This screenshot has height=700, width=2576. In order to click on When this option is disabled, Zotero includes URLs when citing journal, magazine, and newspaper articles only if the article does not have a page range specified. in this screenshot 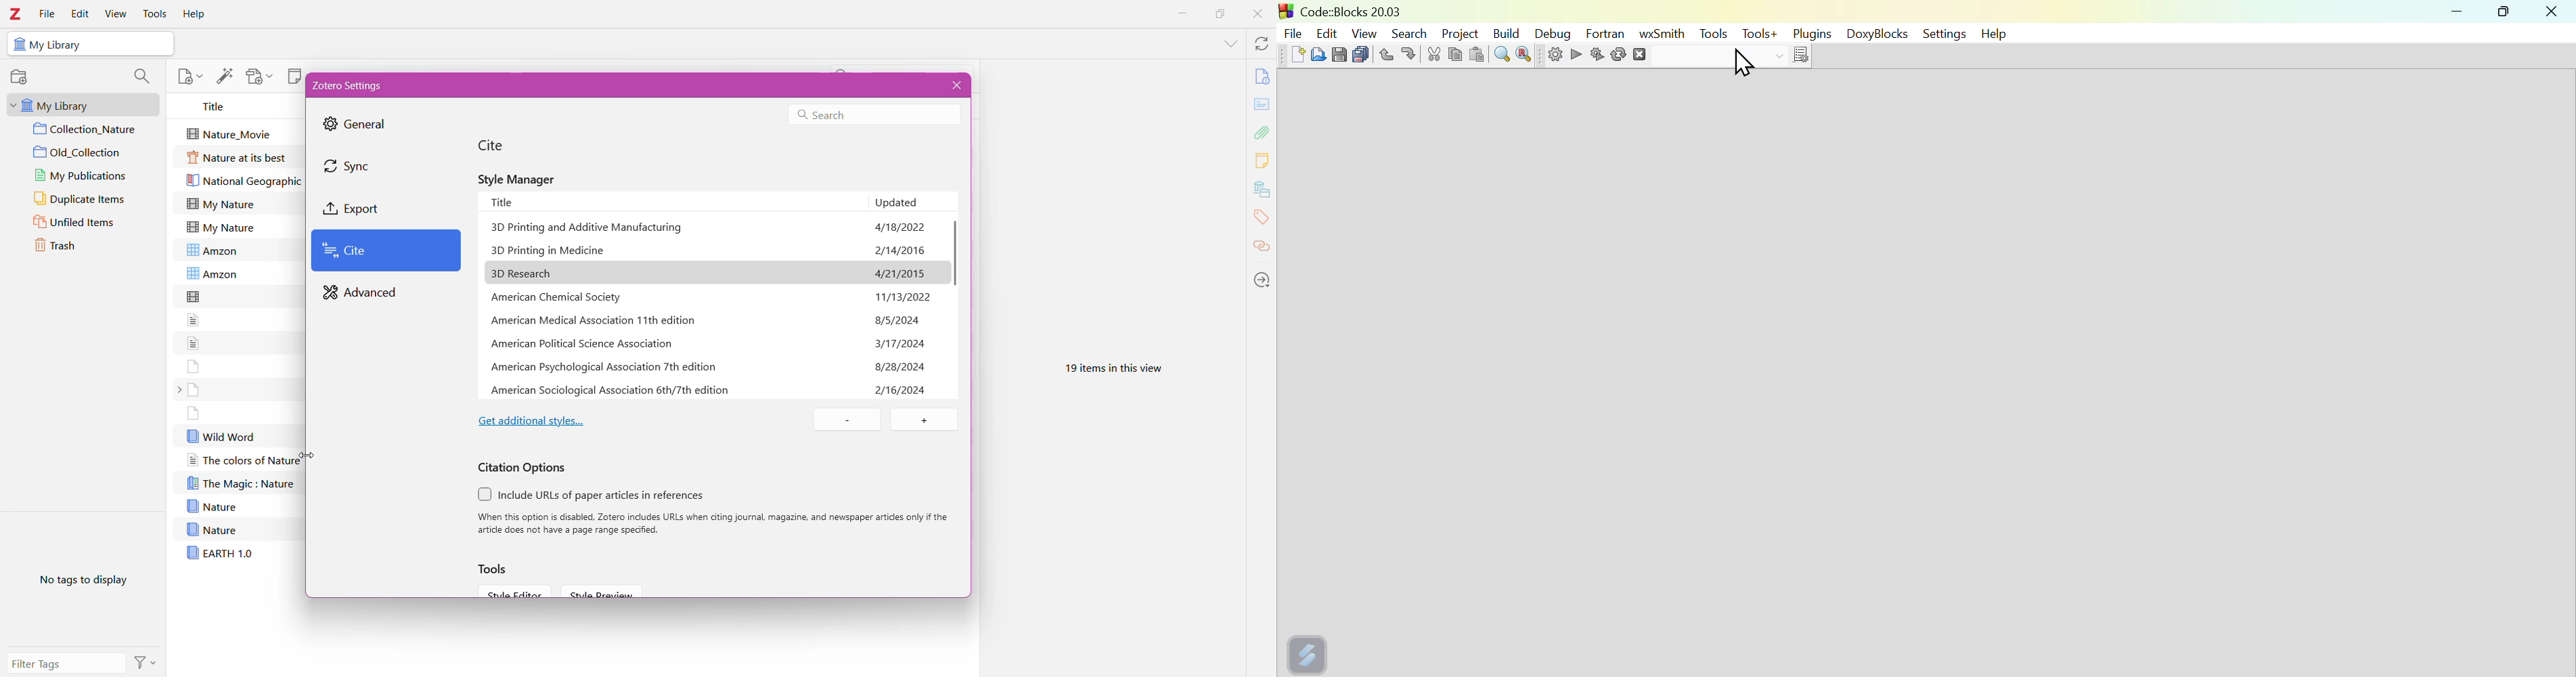, I will do `click(715, 524)`.